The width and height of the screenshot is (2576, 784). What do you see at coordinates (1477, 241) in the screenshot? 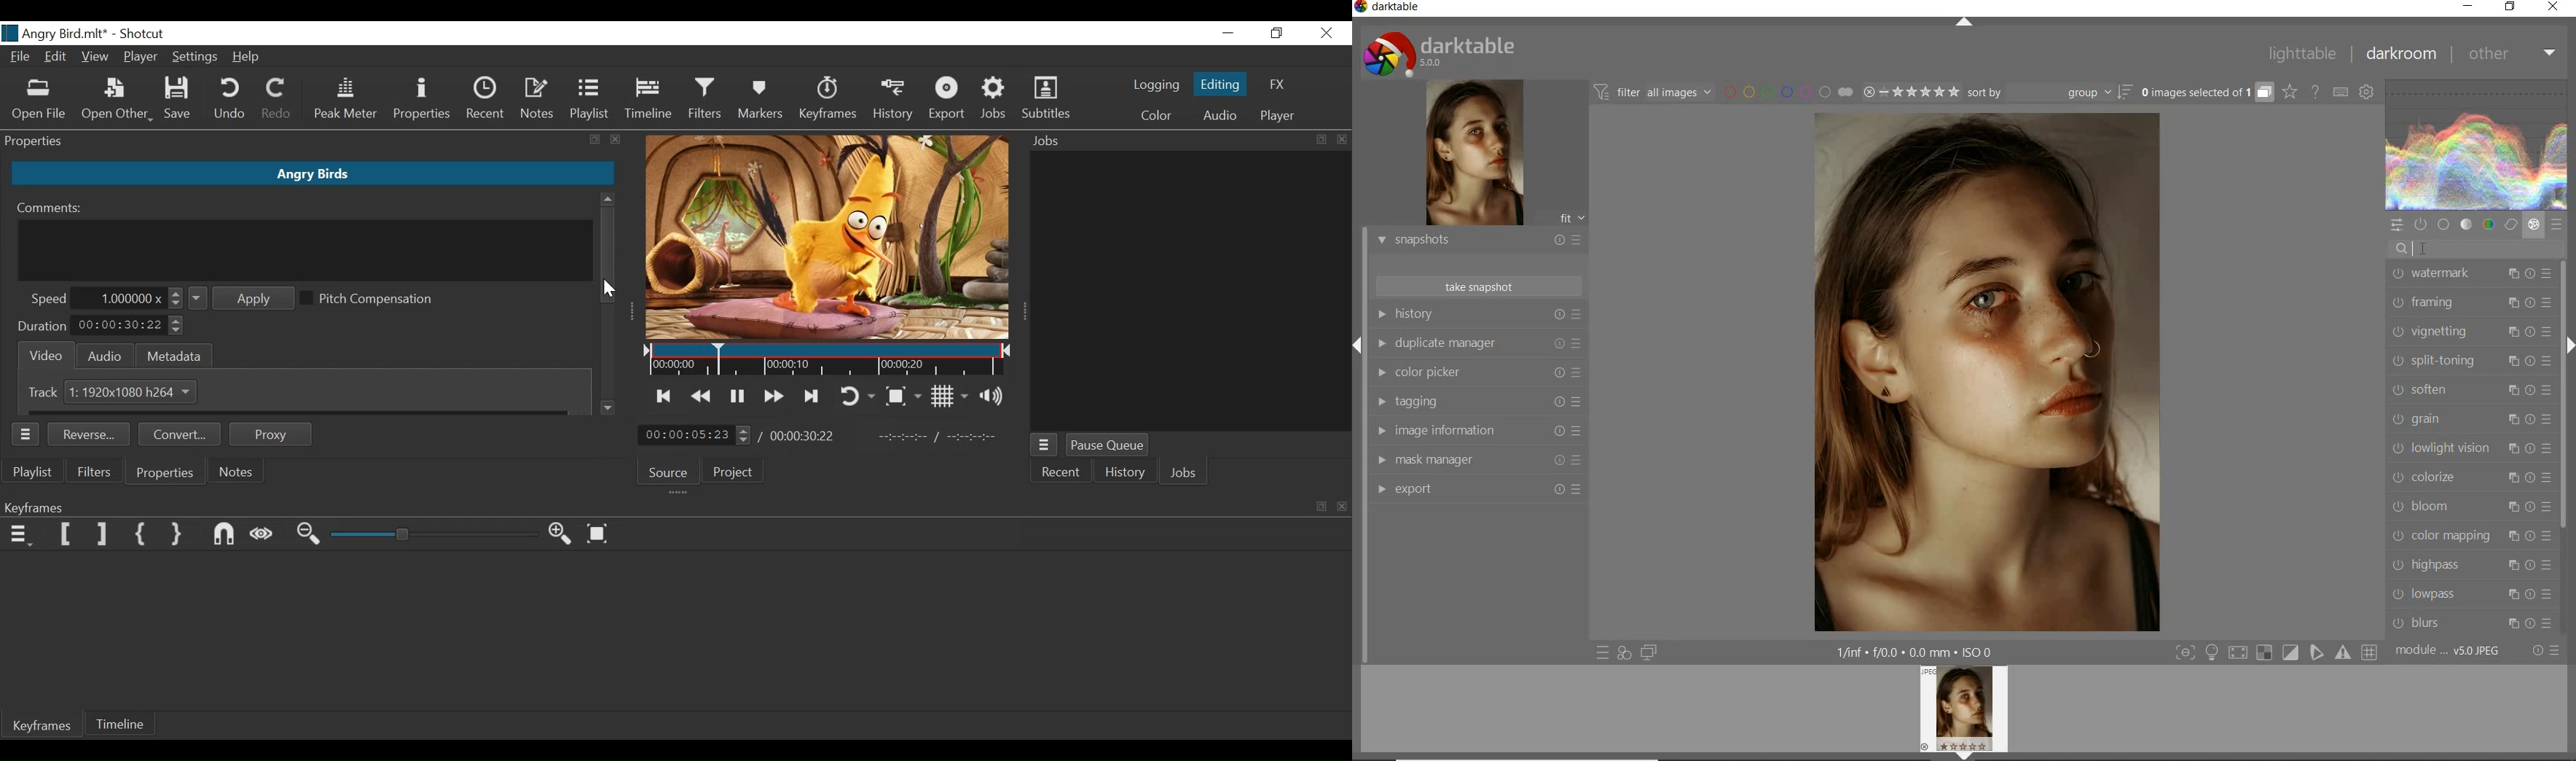
I see `snapshots` at bounding box center [1477, 241].